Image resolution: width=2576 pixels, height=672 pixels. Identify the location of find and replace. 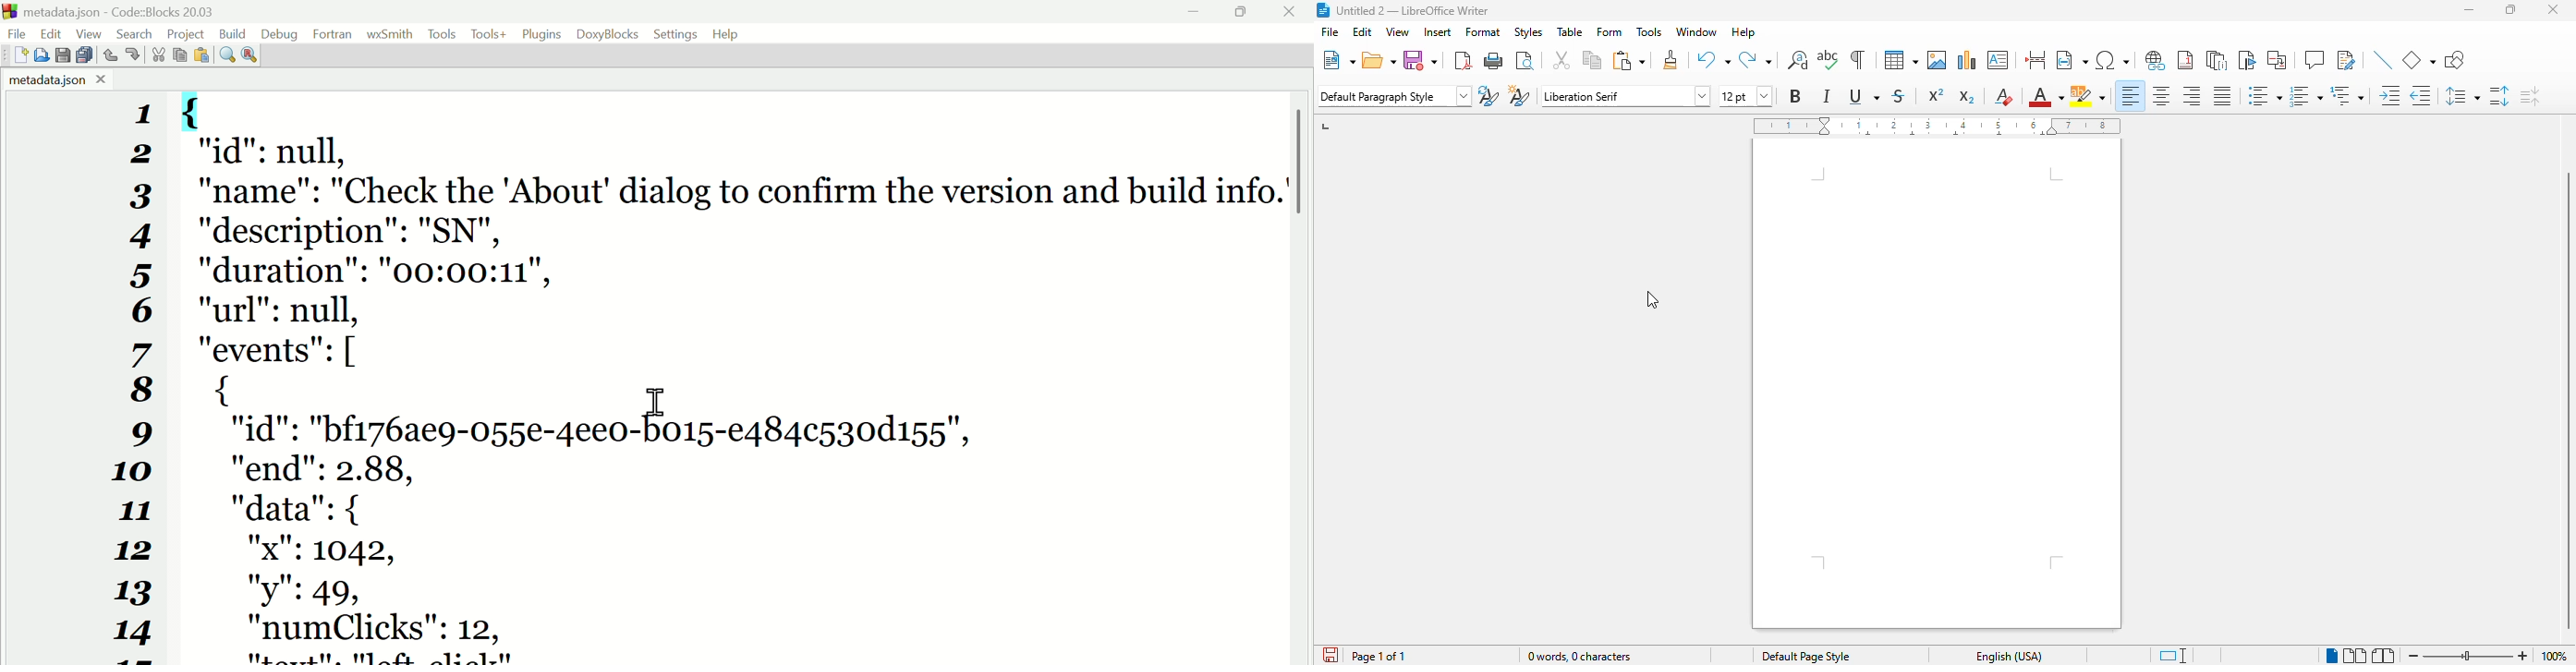
(1798, 60).